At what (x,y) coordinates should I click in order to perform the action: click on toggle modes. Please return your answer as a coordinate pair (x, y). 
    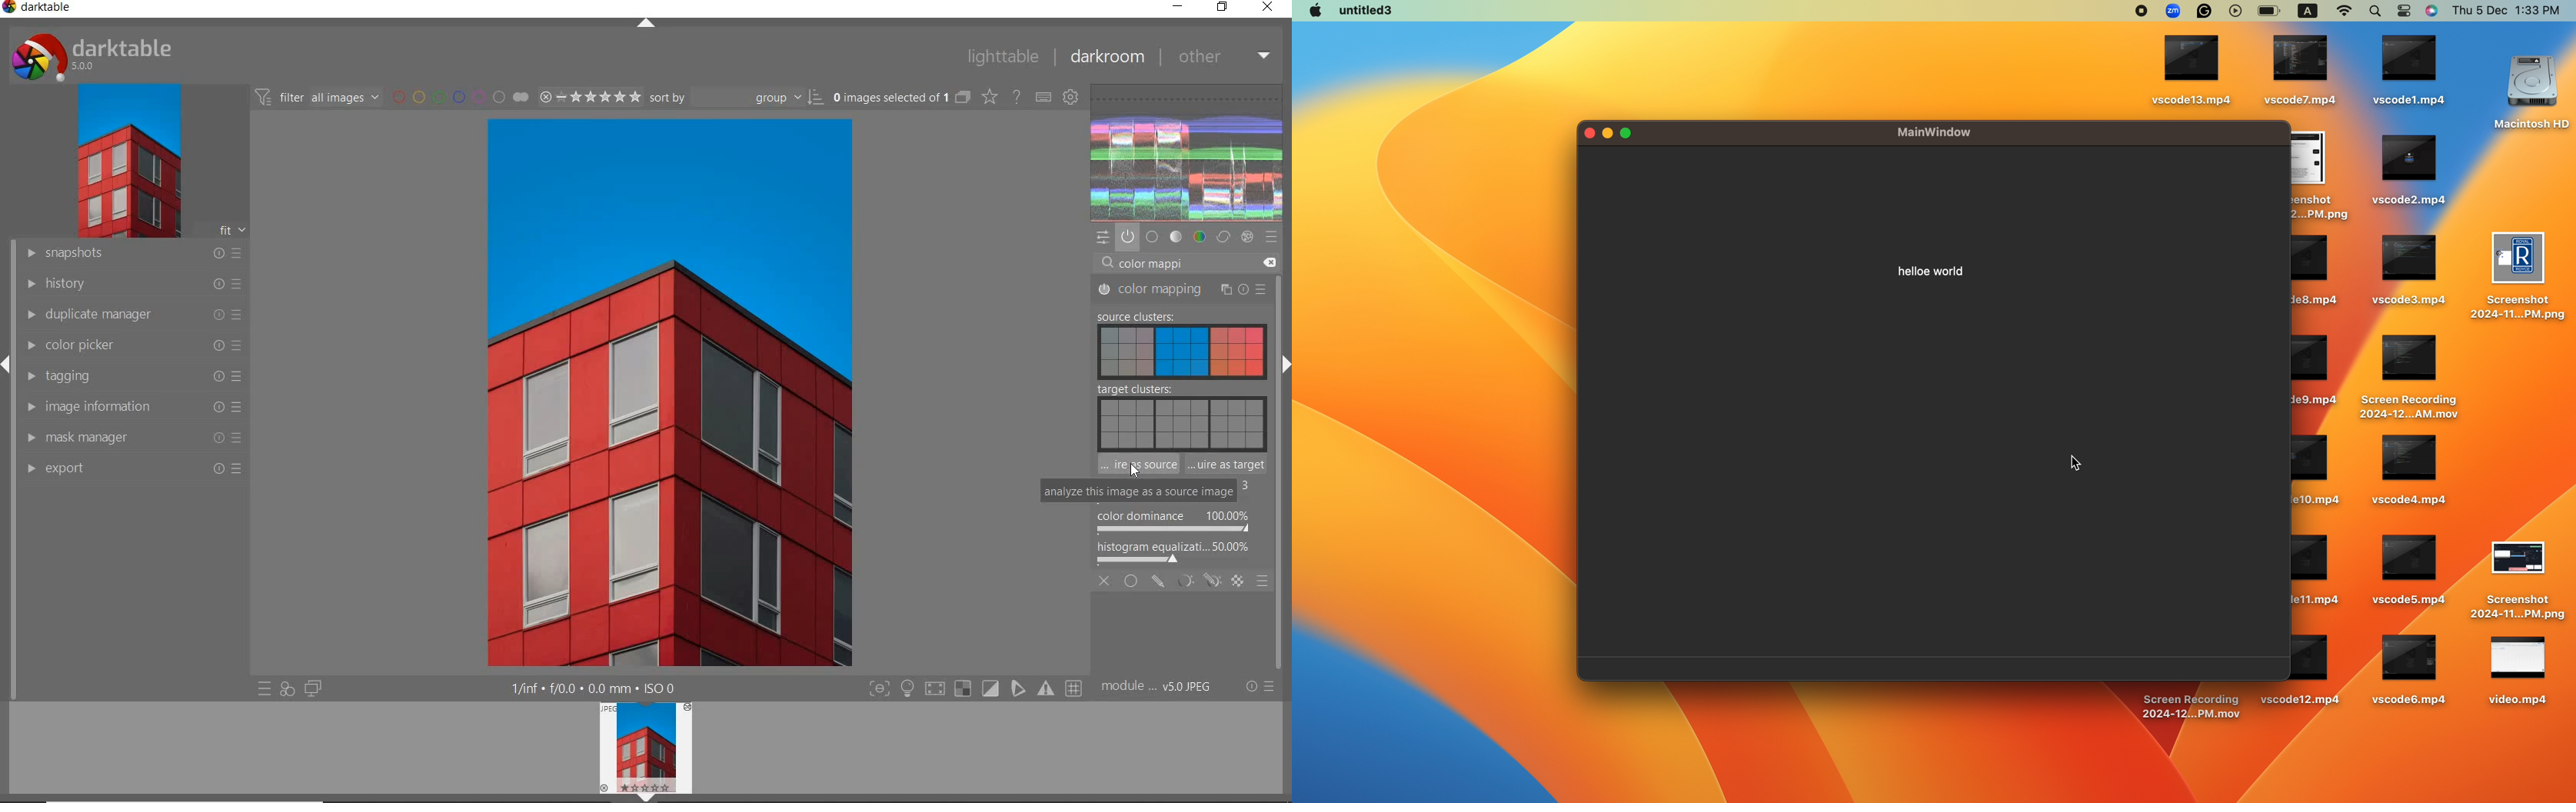
    Looking at the image, I should click on (977, 688).